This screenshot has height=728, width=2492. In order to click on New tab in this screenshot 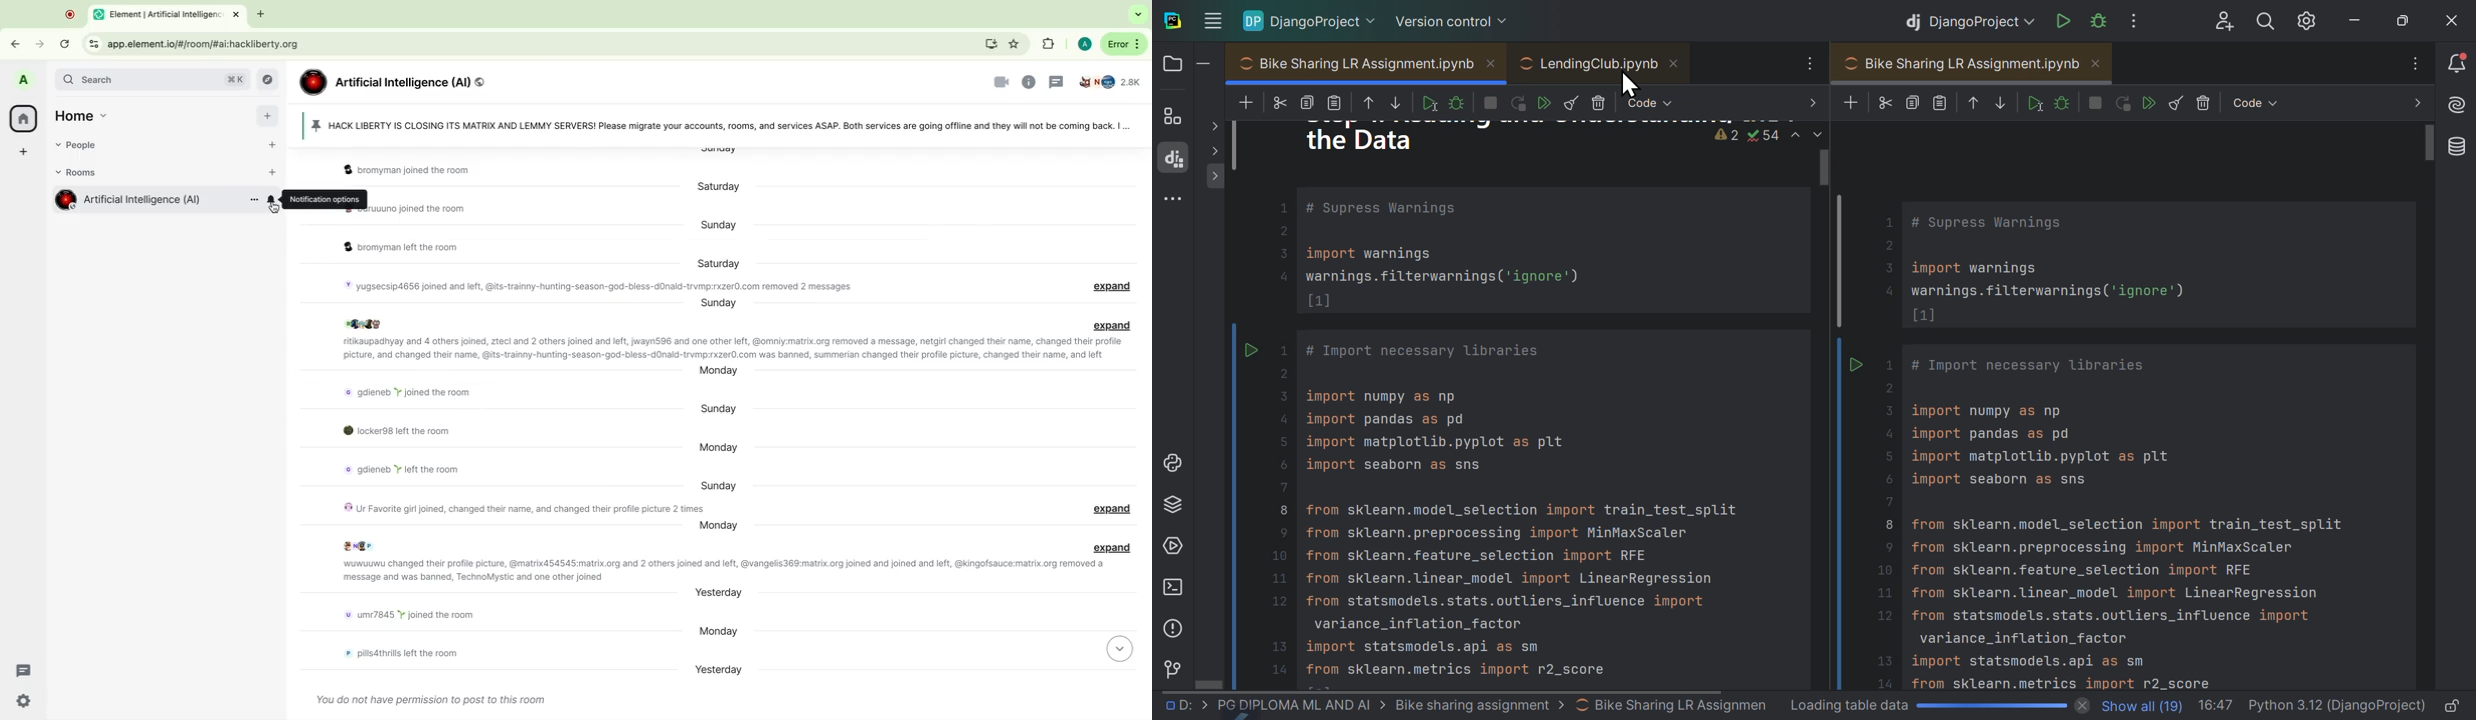, I will do `click(263, 14)`.